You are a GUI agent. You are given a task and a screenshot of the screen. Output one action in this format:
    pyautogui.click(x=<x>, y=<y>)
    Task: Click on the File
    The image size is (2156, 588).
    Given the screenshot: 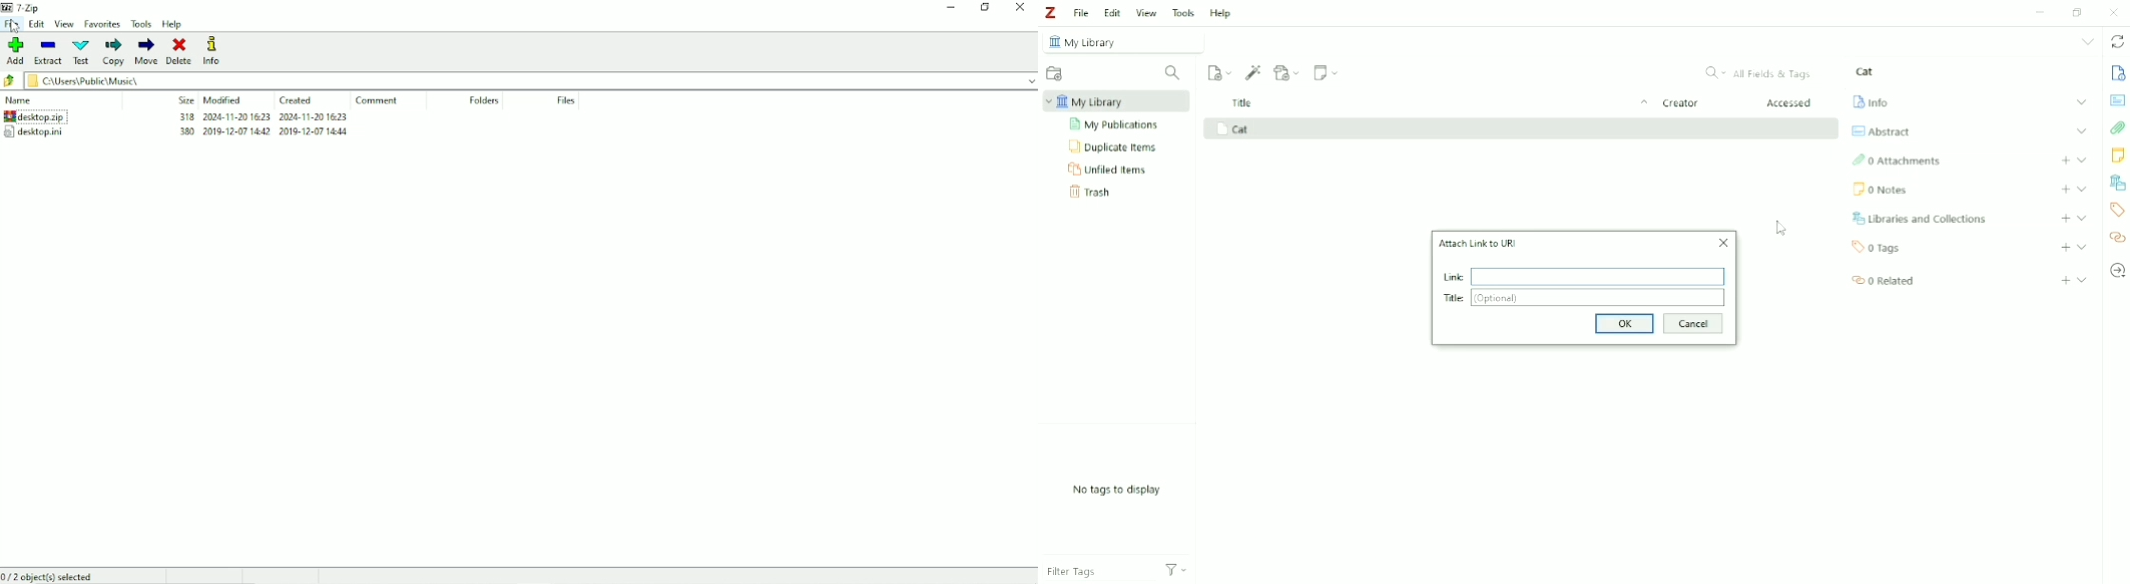 What is the action you would take?
    pyautogui.click(x=1080, y=12)
    